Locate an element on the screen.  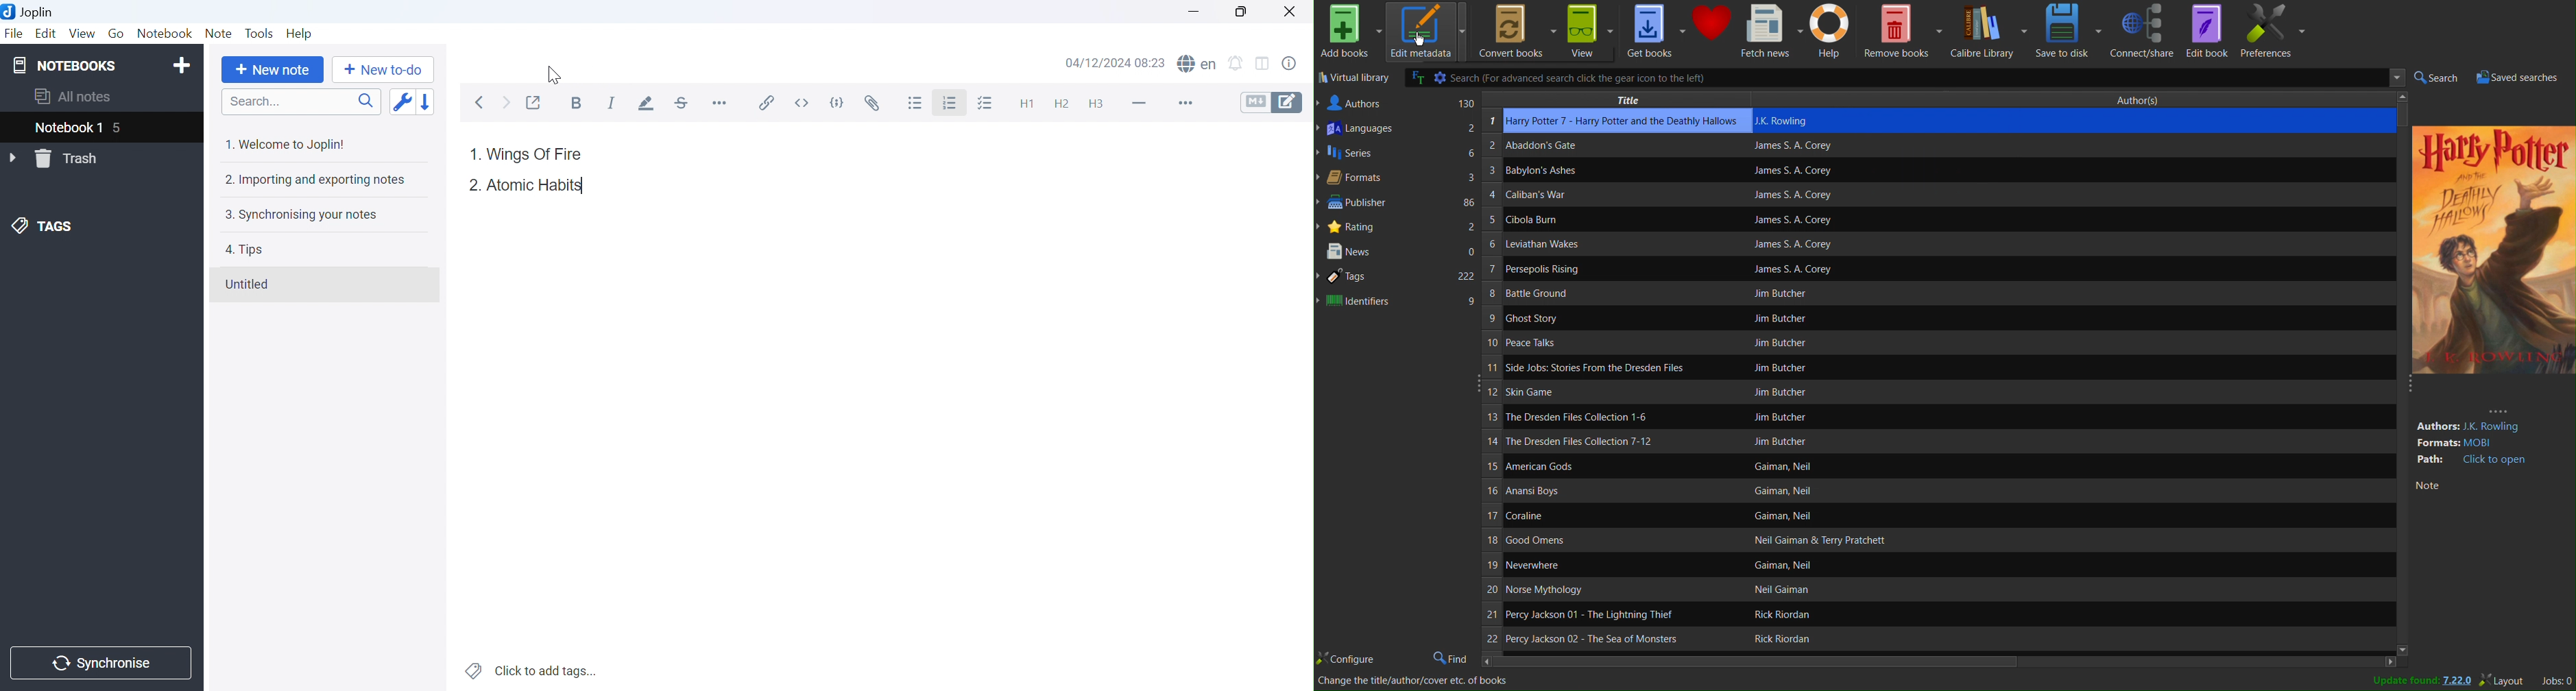
Book name is located at coordinates (1566, 591).